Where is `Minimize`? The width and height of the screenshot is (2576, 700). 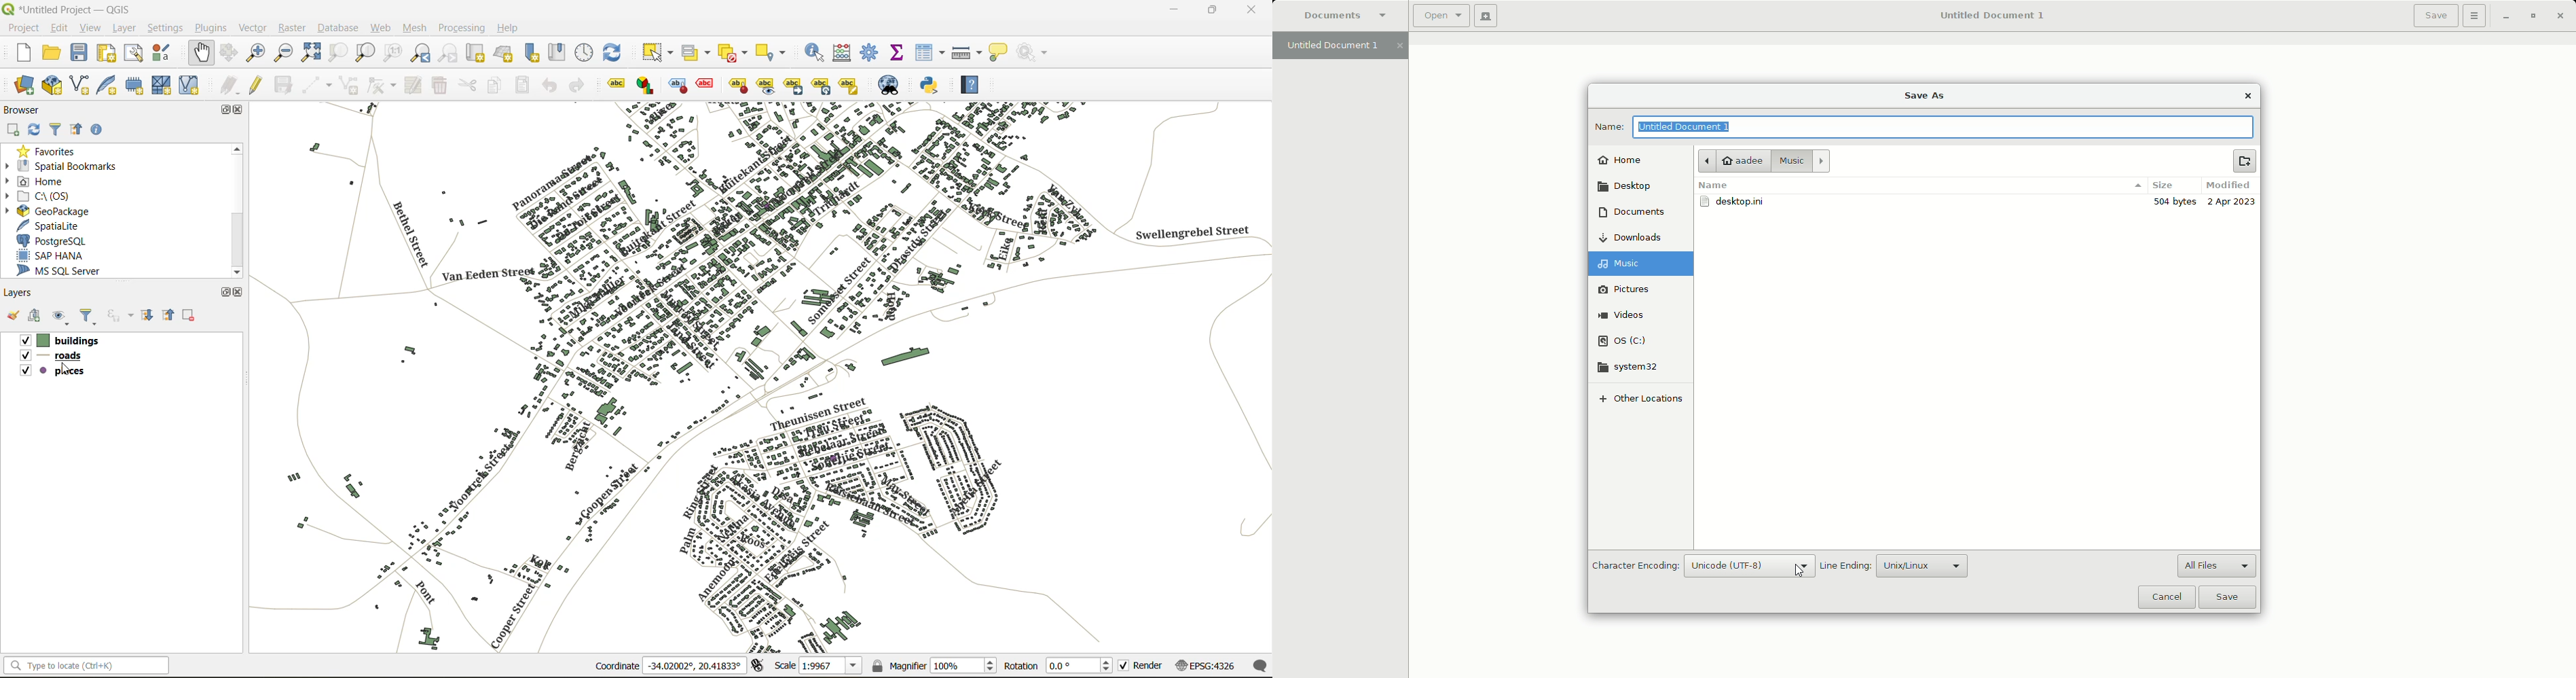
Minimize is located at coordinates (2505, 16).